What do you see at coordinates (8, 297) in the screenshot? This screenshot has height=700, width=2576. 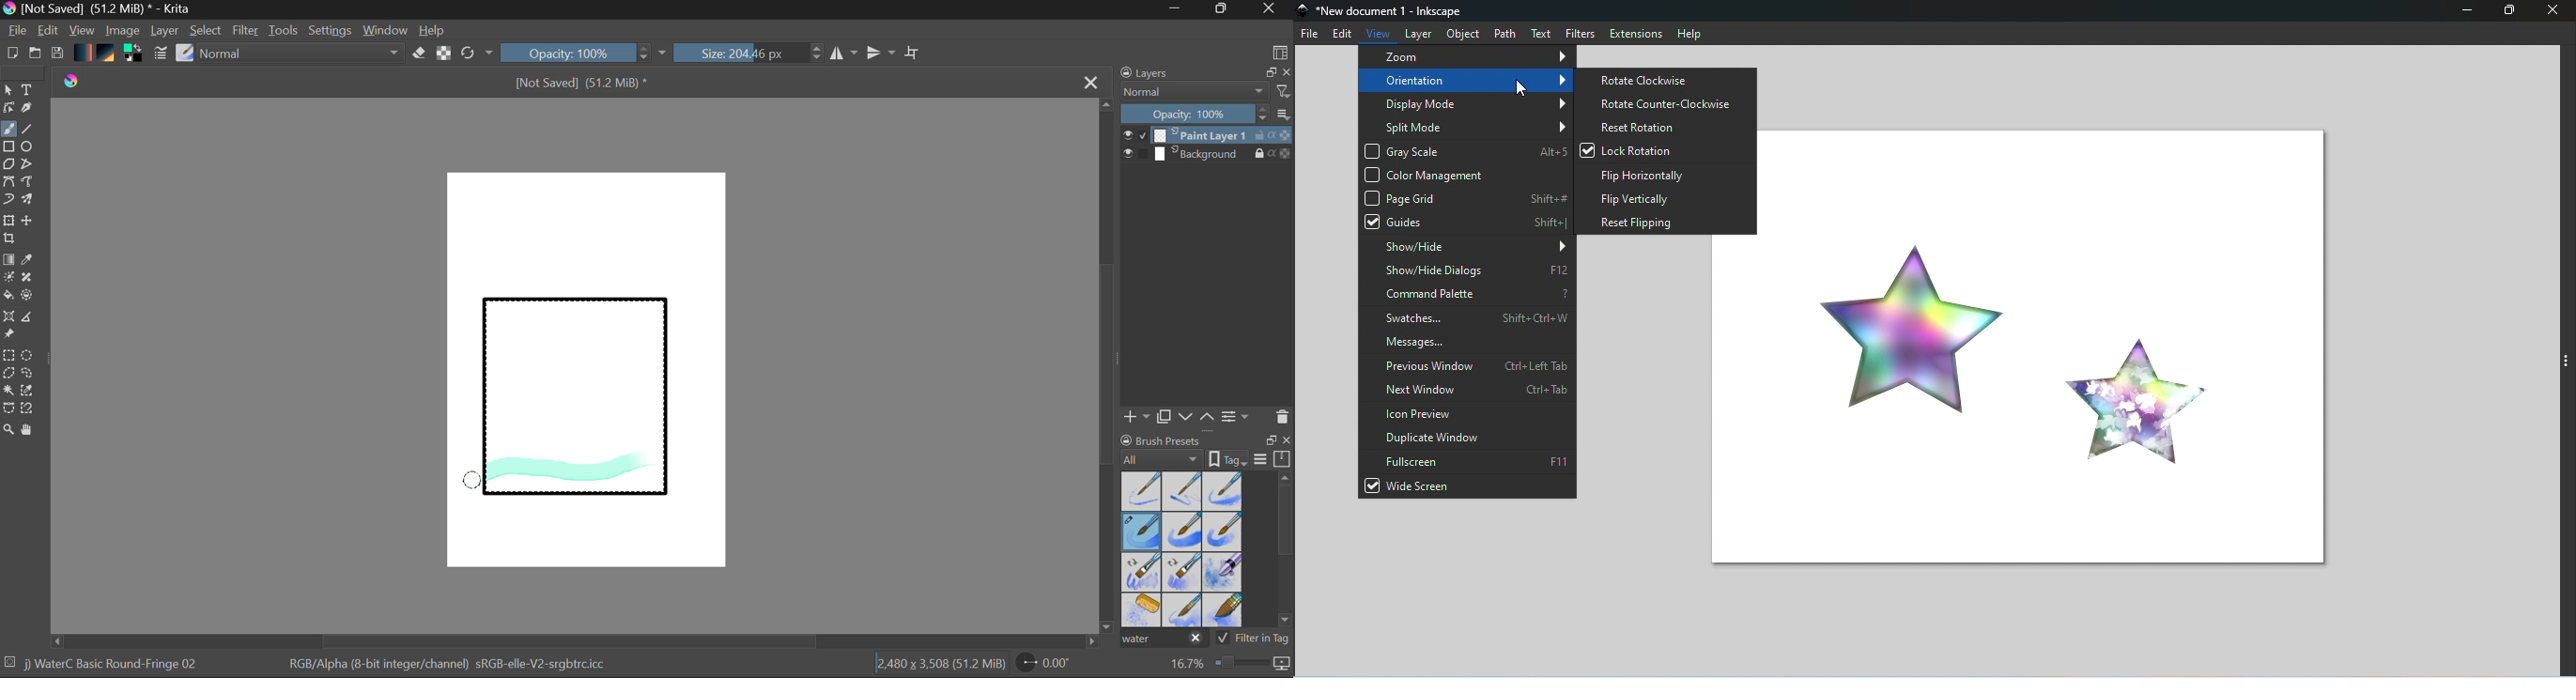 I see `Fill` at bounding box center [8, 297].